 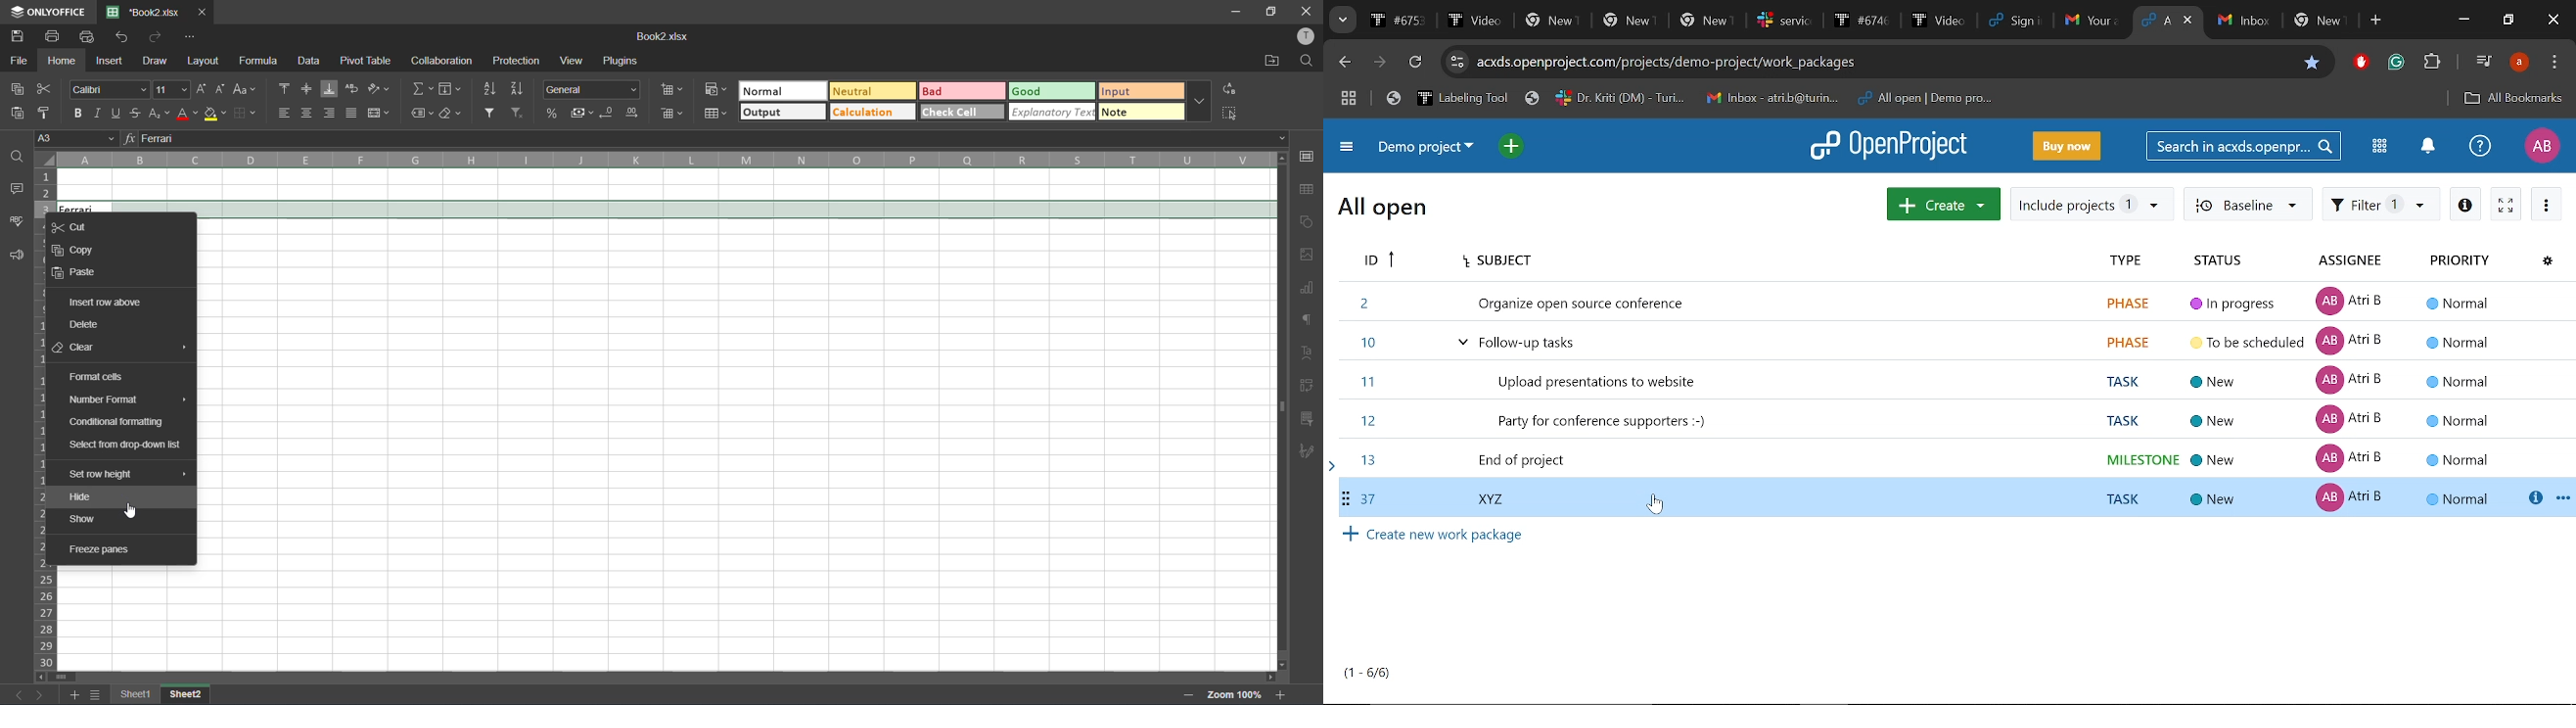 What do you see at coordinates (965, 113) in the screenshot?
I see `check cell` at bounding box center [965, 113].